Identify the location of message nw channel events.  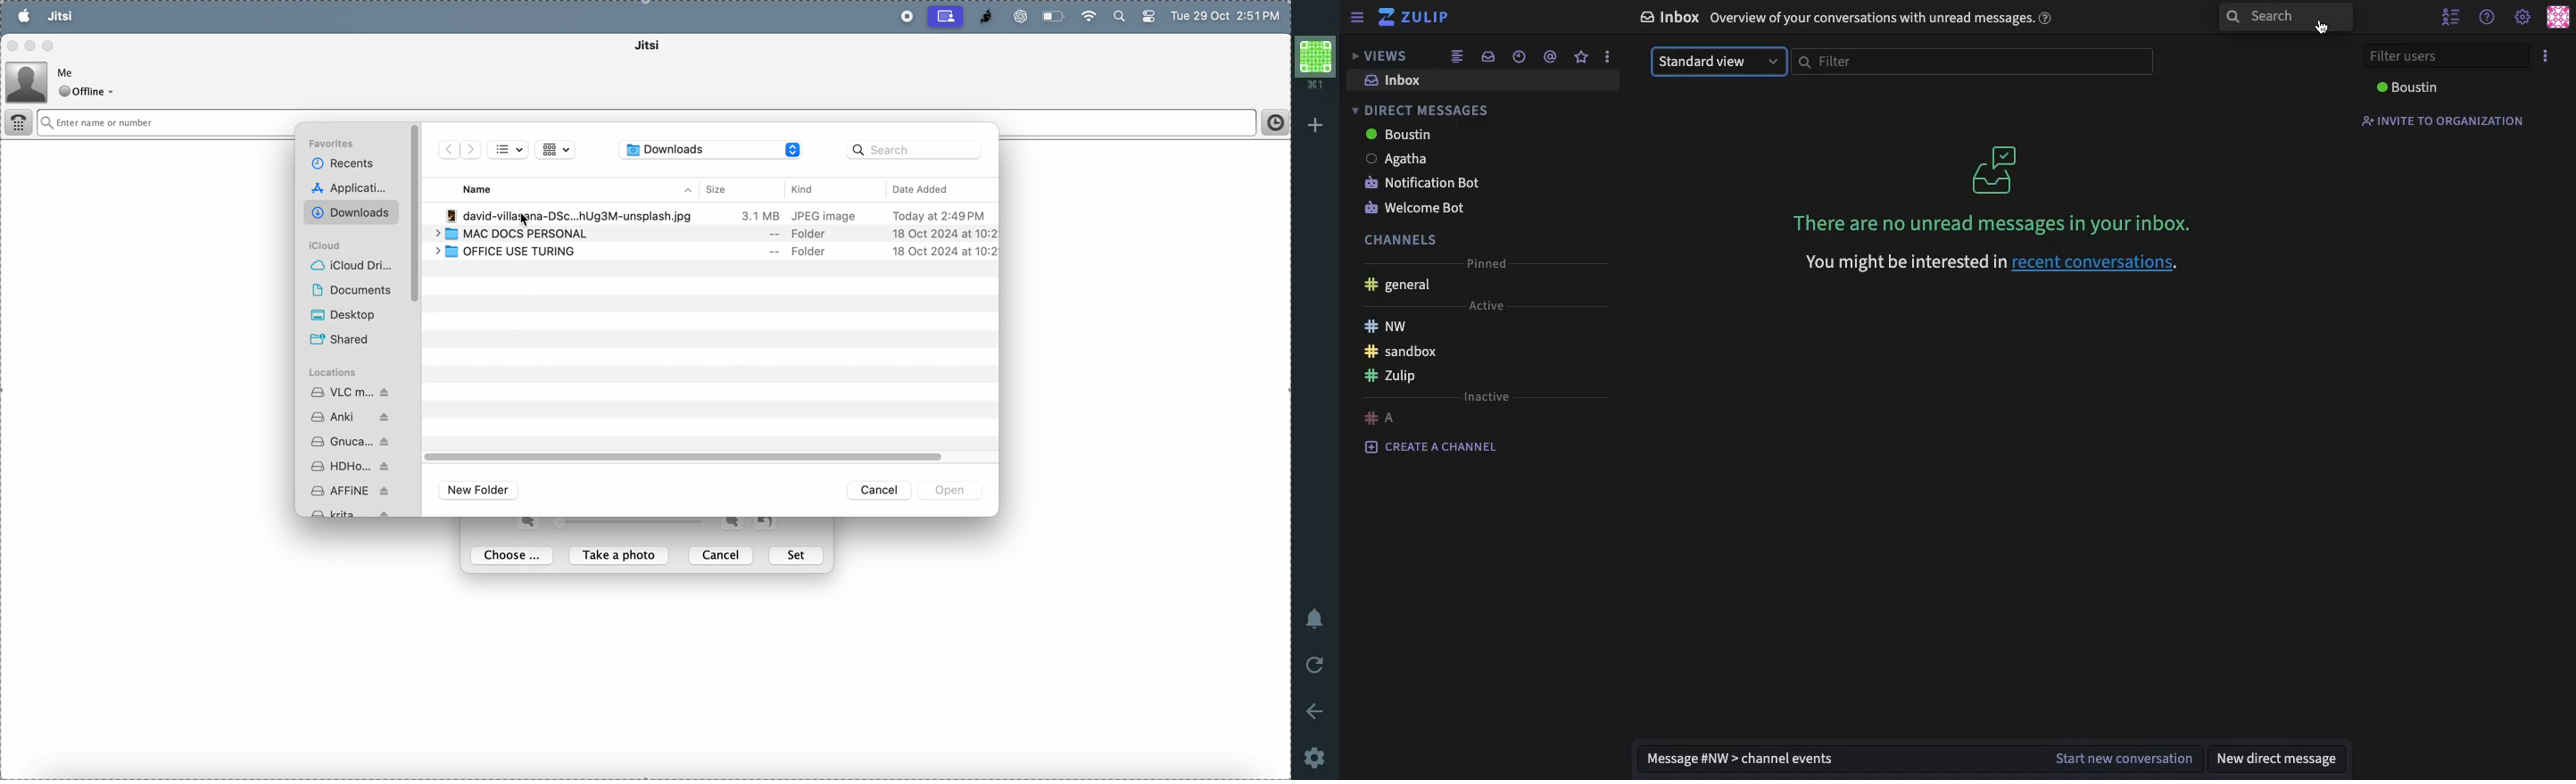
(1747, 759).